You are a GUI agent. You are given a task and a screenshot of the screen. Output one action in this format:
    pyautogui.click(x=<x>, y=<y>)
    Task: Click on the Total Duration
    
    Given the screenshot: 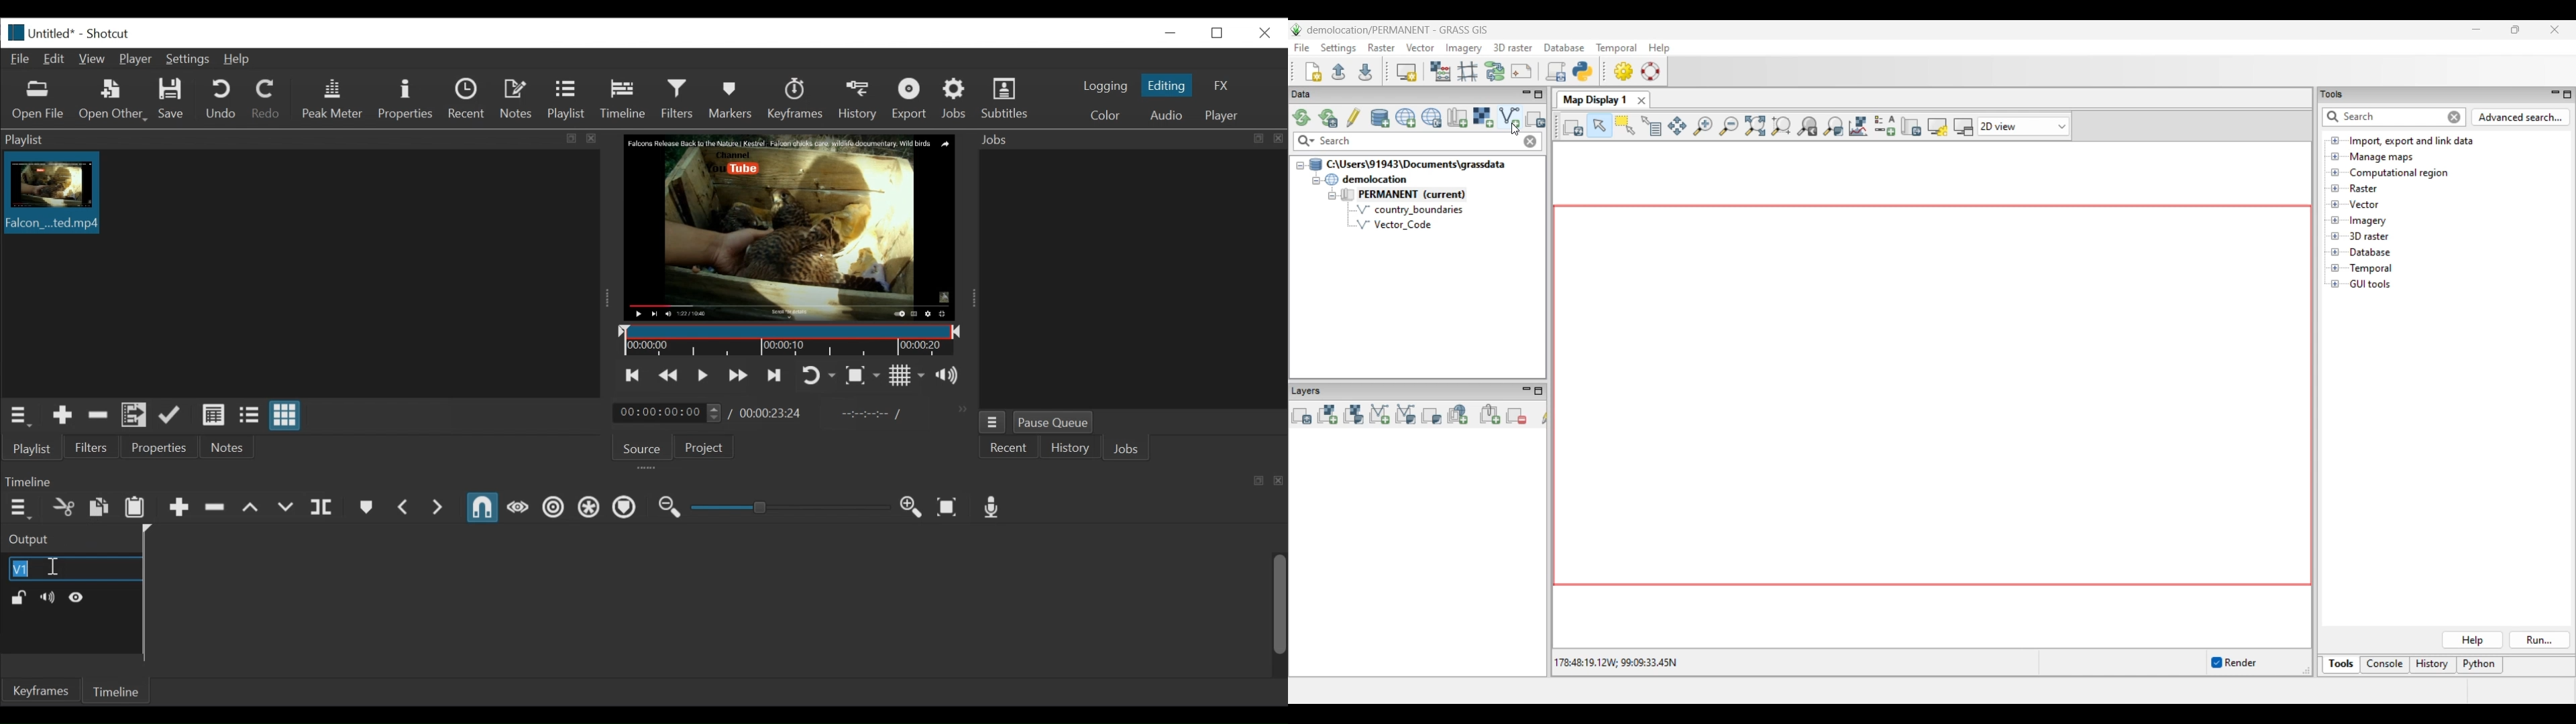 What is the action you would take?
    pyautogui.click(x=772, y=414)
    